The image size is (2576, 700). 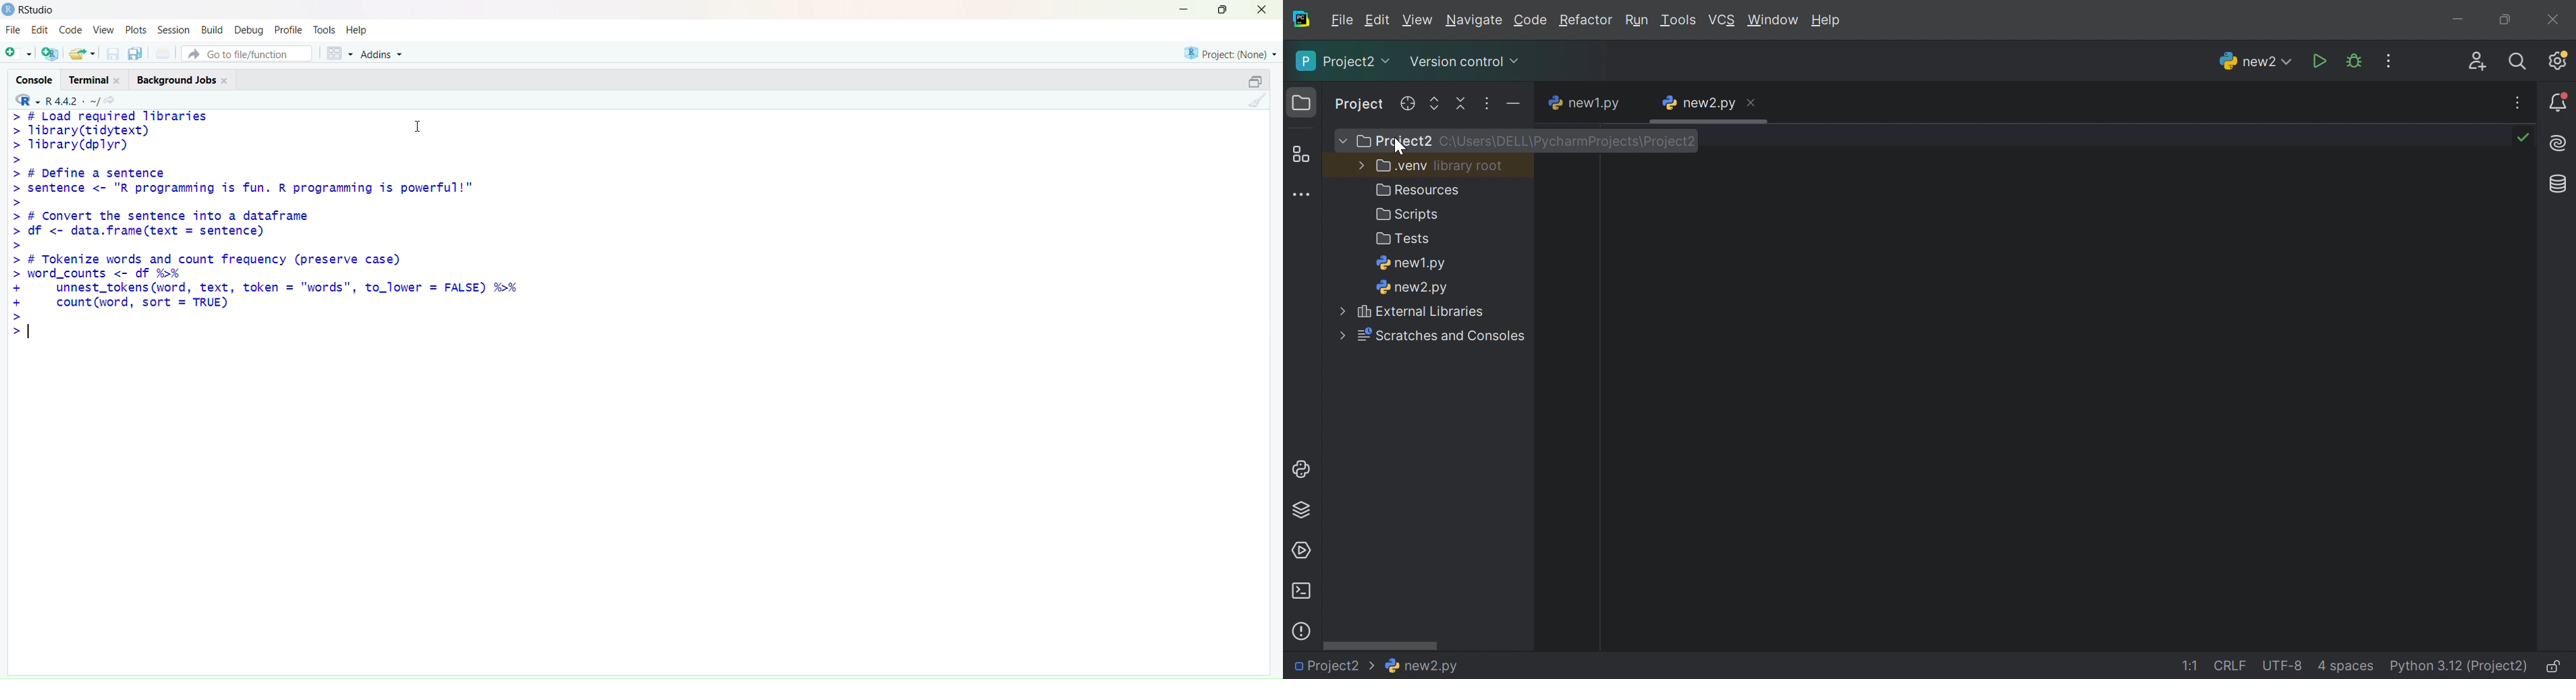 What do you see at coordinates (2193, 667) in the screenshot?
I see `1:1` at bounding box center [2193, 667].